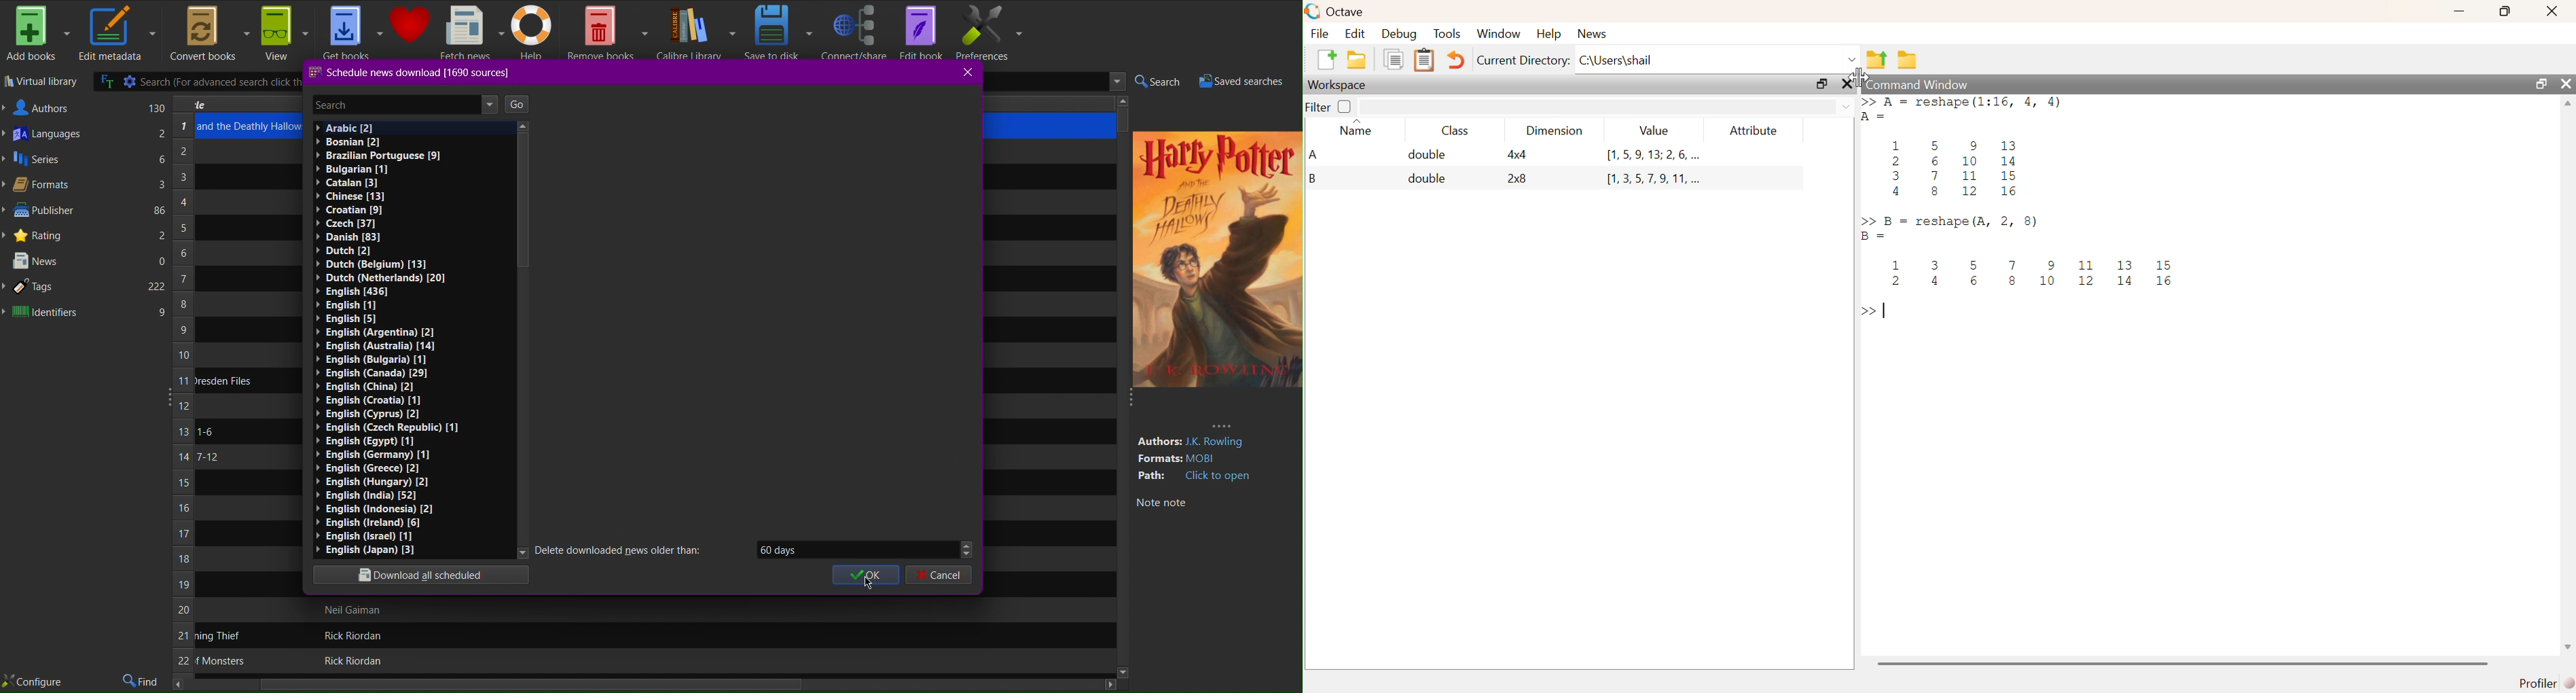 This screenshot has height=700, width=2576. I want to click on Bosnian [2], so click(346, 142).